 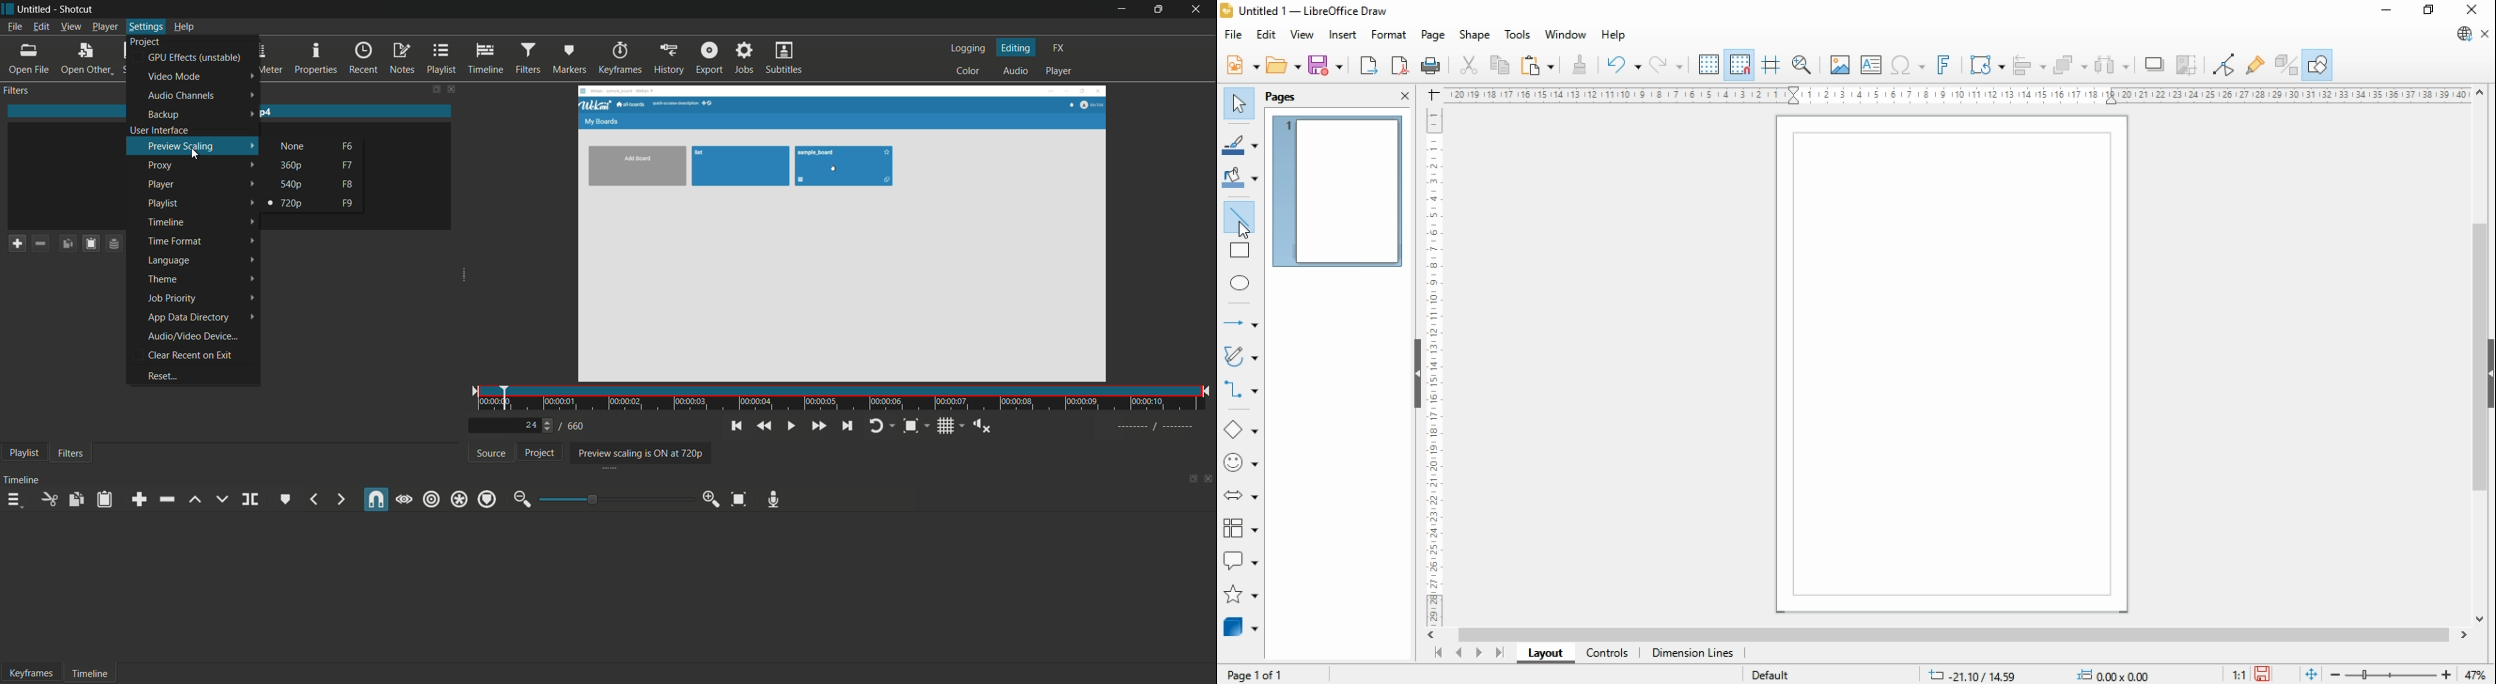 I want to click on imported file name, so click(x=231, y=112).